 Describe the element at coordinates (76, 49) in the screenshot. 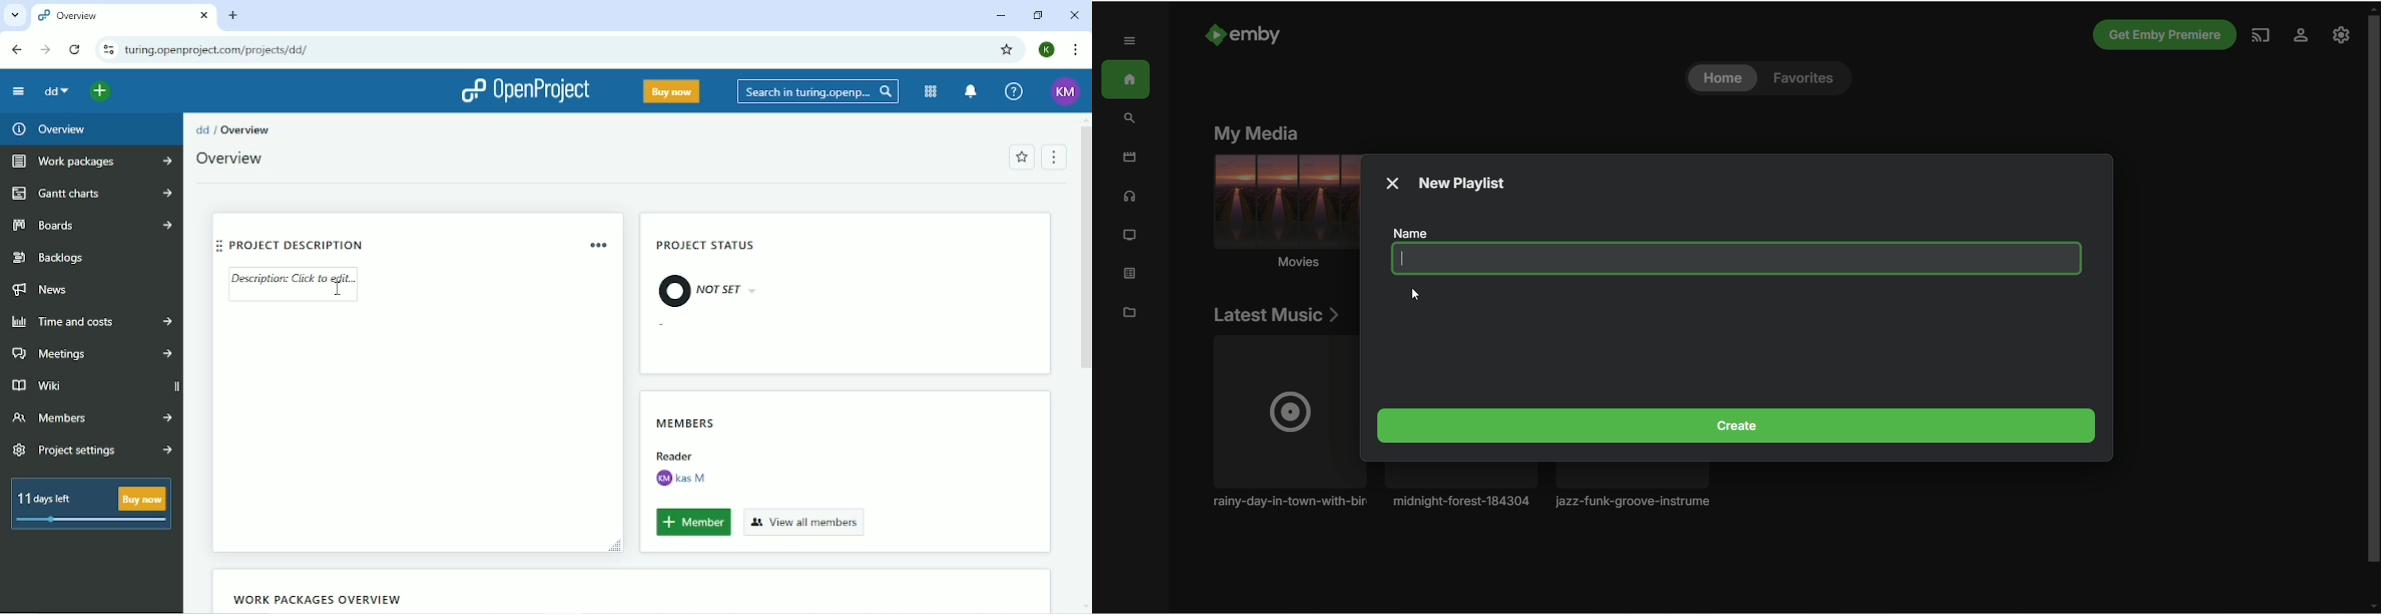

I see `Reload this page` at that location.